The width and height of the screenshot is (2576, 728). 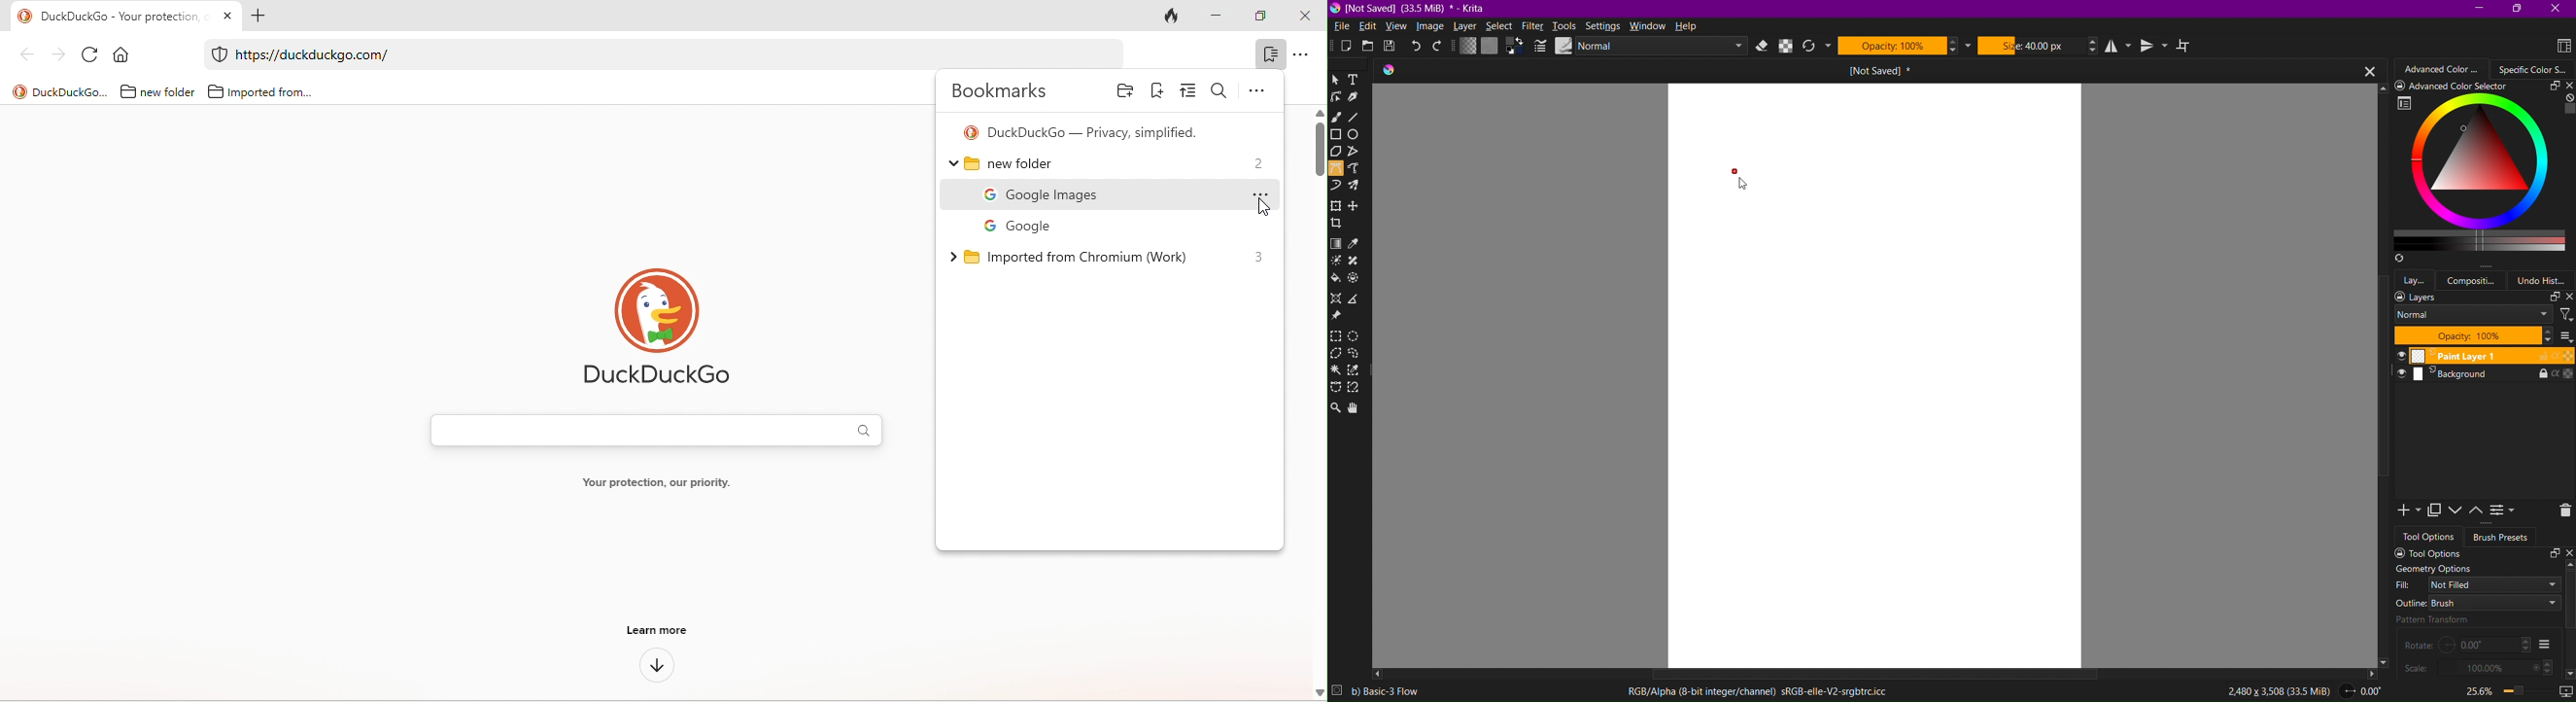 What do you see at coordinates (2406, 511) in the screenshot?
I see `Add New Layer` at bounding box center [2406, 511].